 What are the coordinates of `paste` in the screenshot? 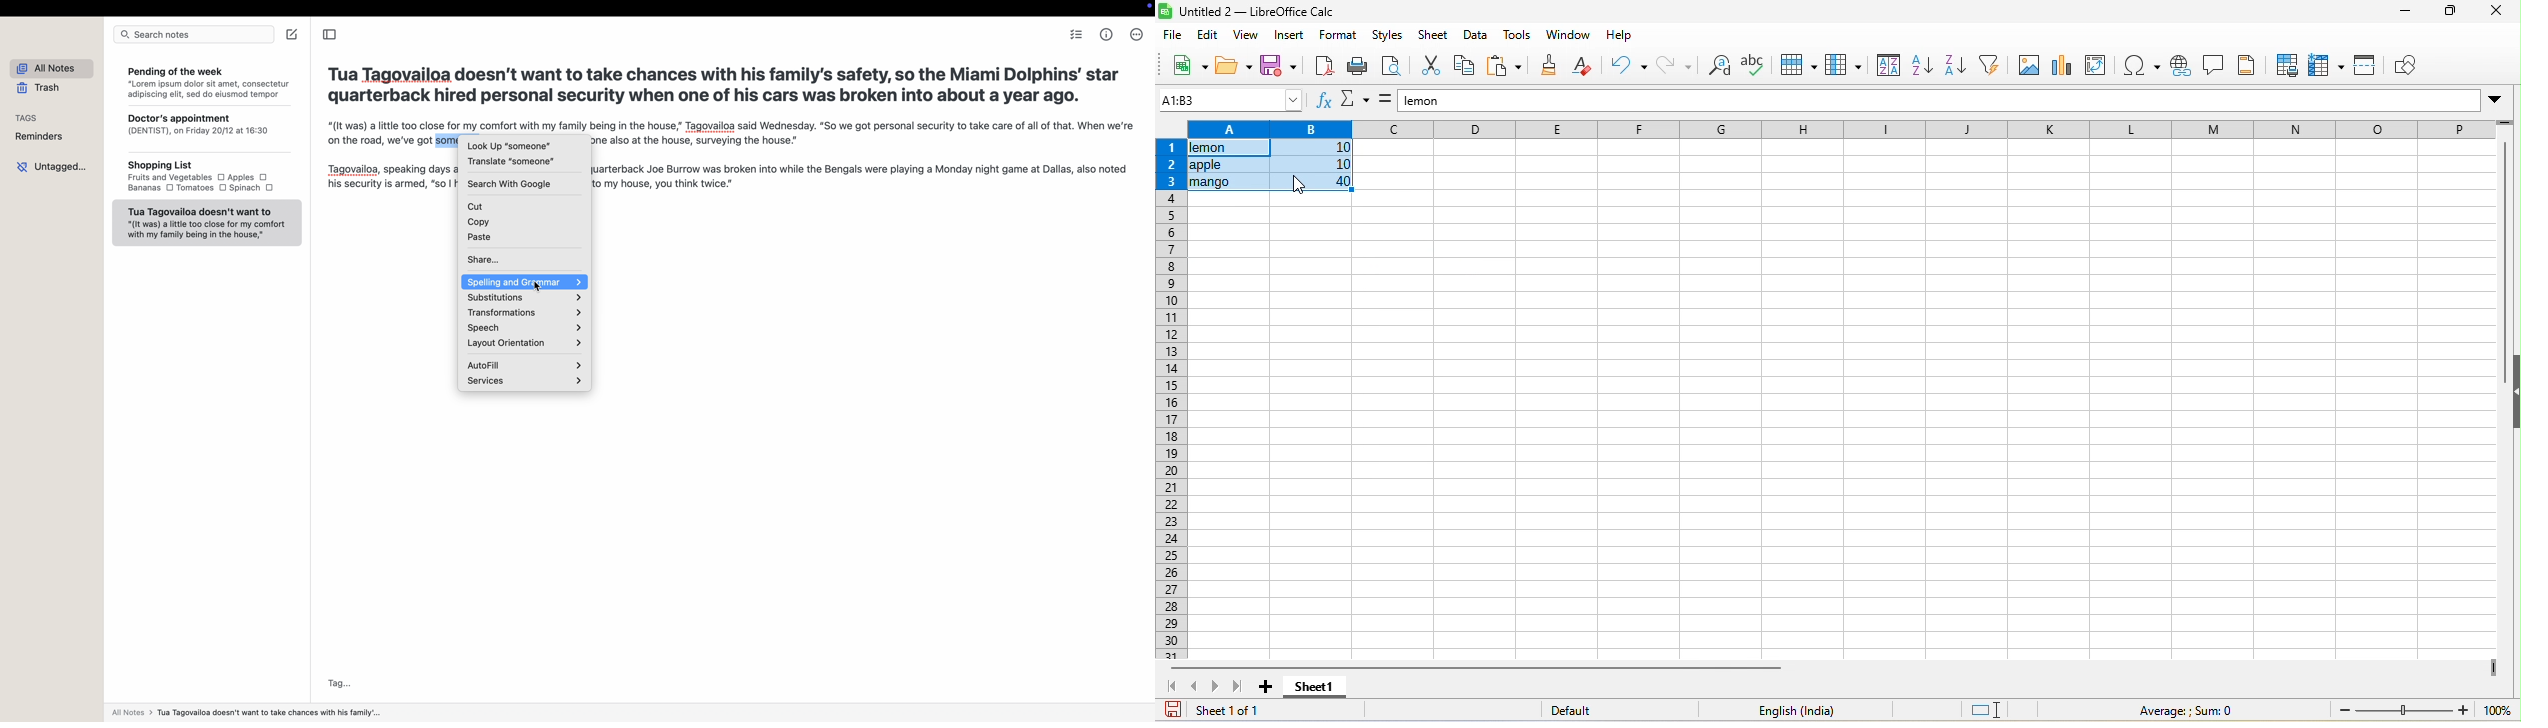 It's located at (526, 239).